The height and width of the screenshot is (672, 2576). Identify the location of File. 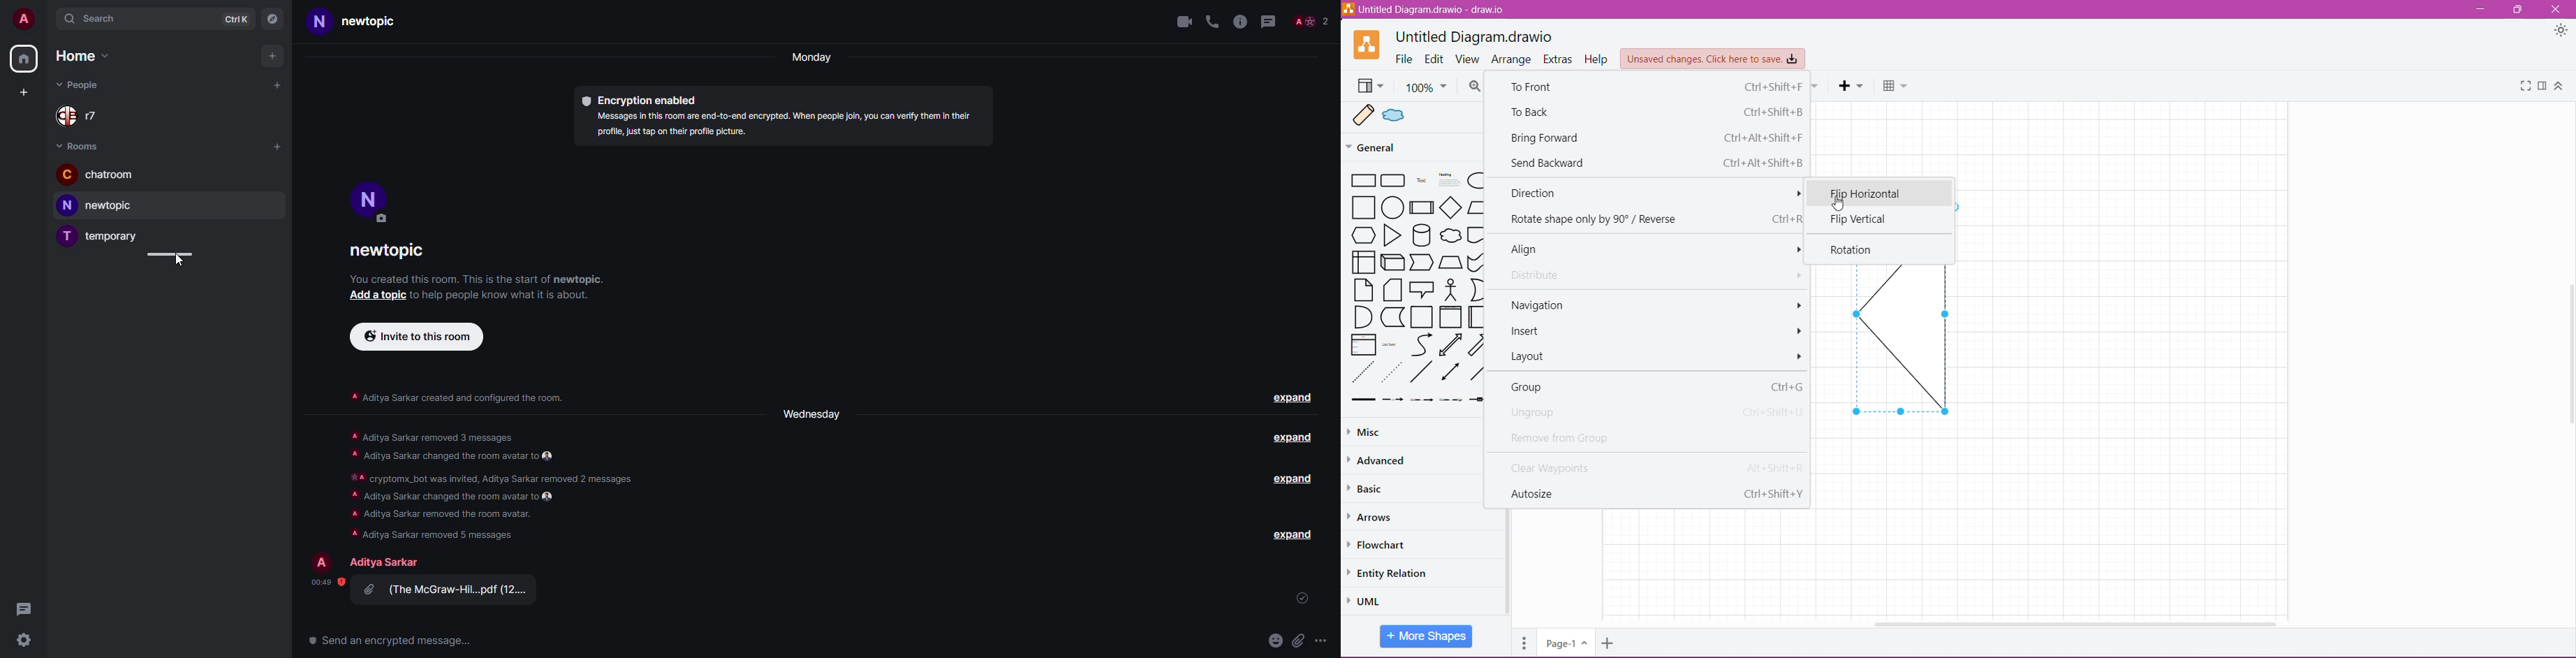
(1404, 59).